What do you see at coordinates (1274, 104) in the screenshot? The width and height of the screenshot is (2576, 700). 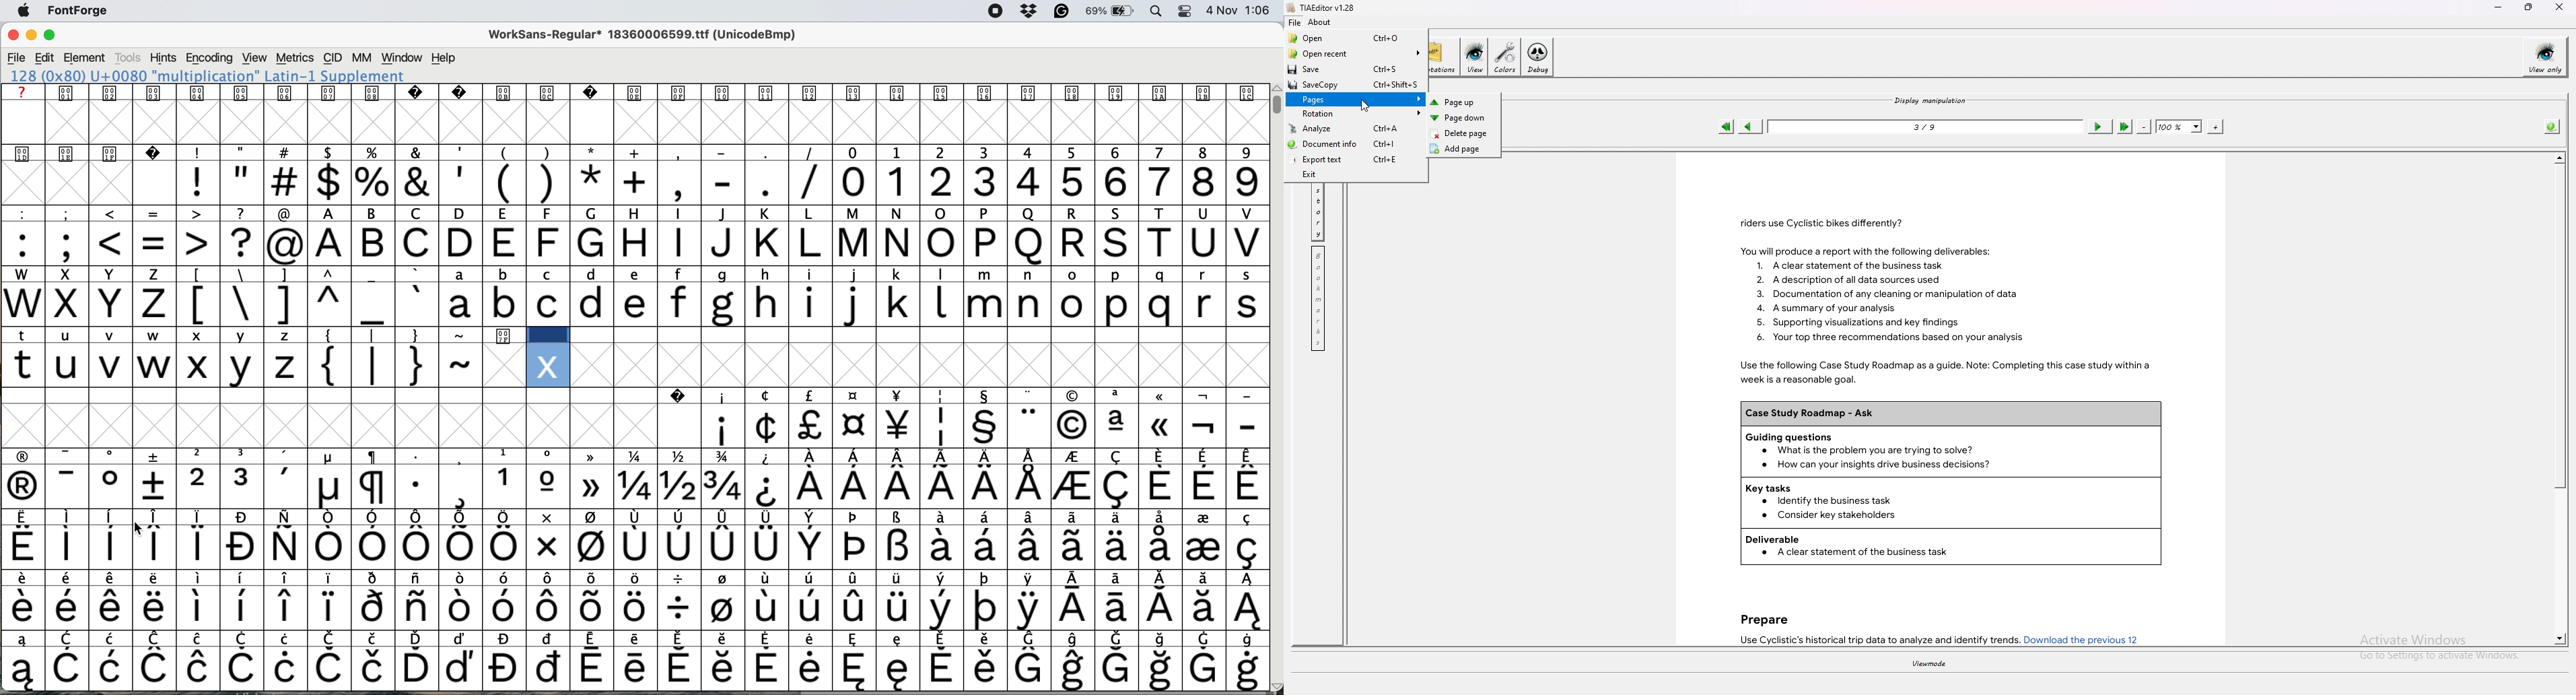 I see `vertical scroll bar` at bounding box center [1274, 104].